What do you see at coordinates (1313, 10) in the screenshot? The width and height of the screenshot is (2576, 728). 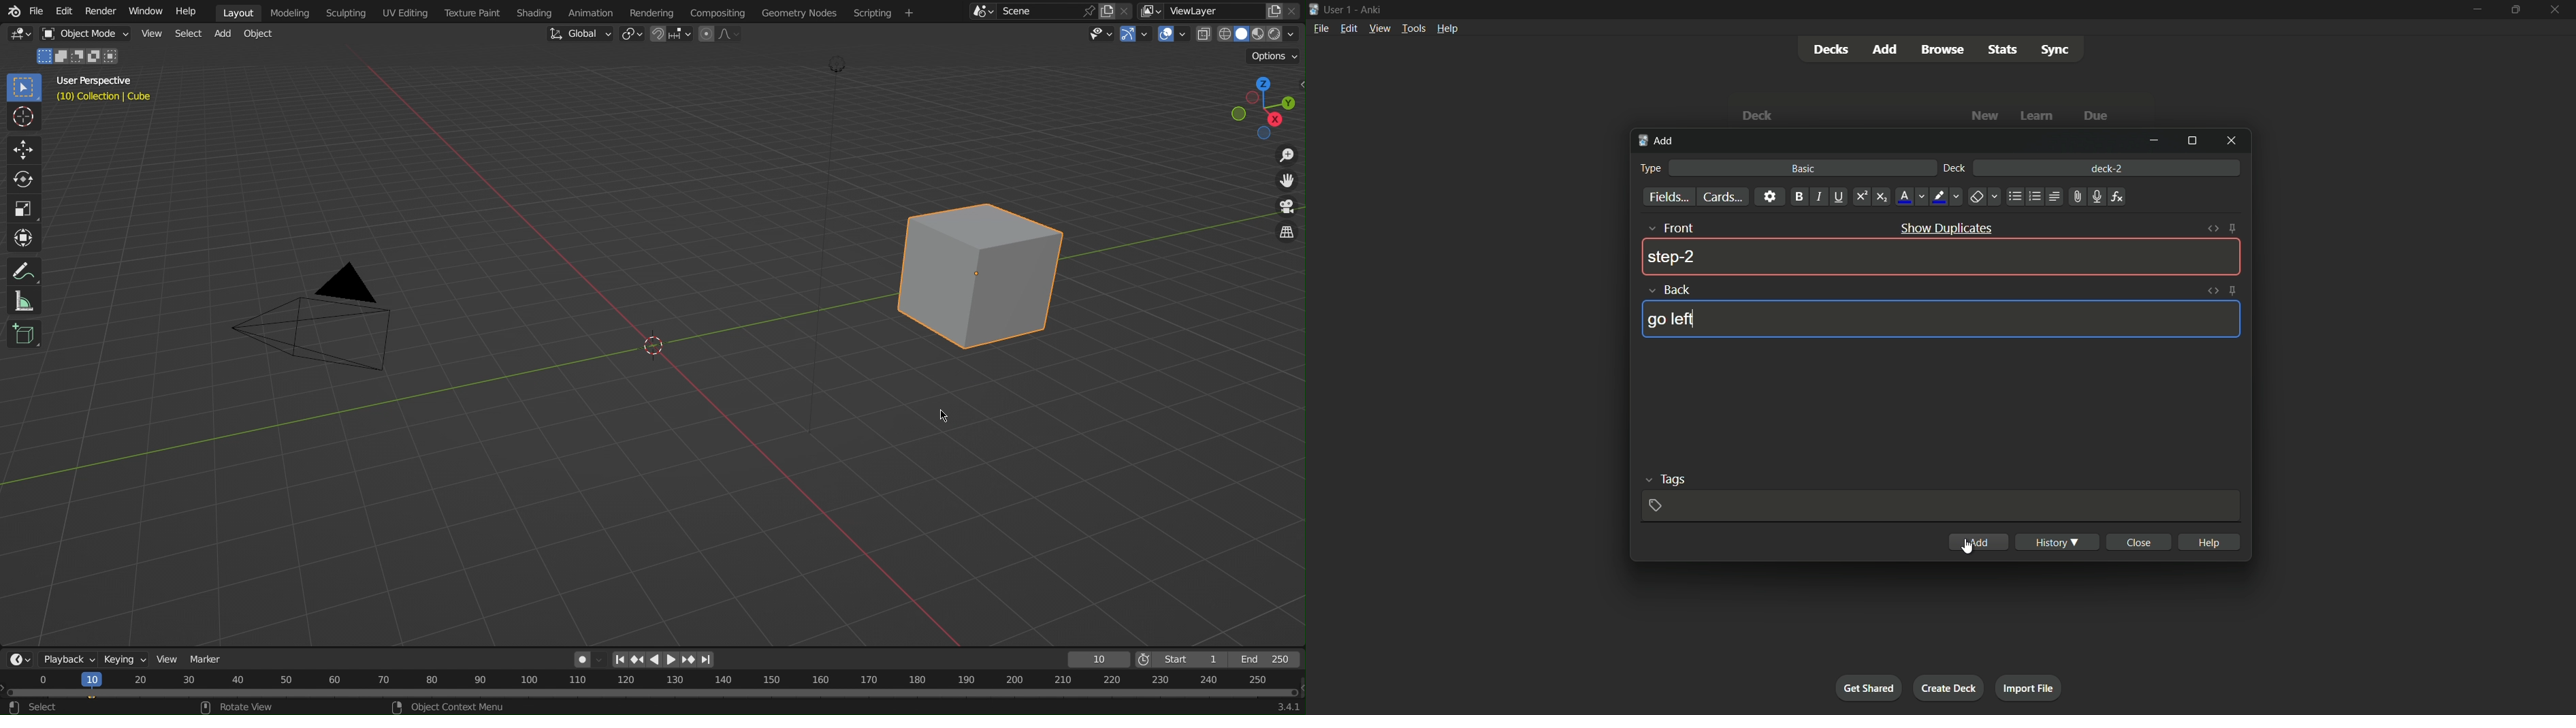 I see `app icon` at bounding box center [1313, 10].